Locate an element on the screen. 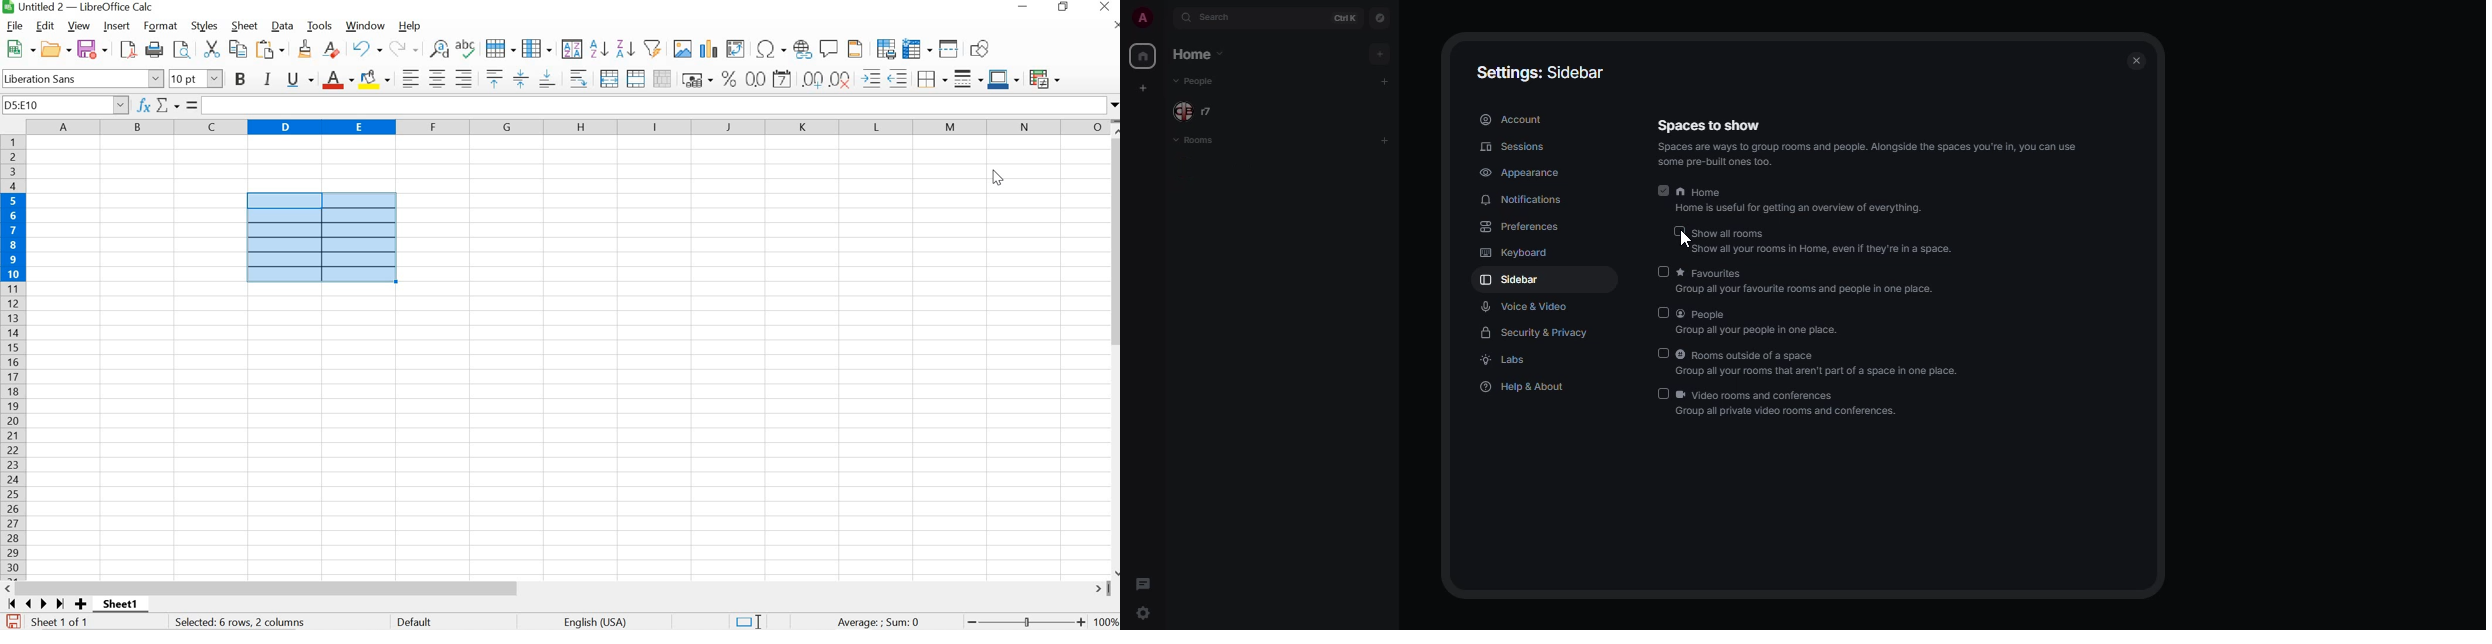  UNDO is located at coordinates (366, 49).